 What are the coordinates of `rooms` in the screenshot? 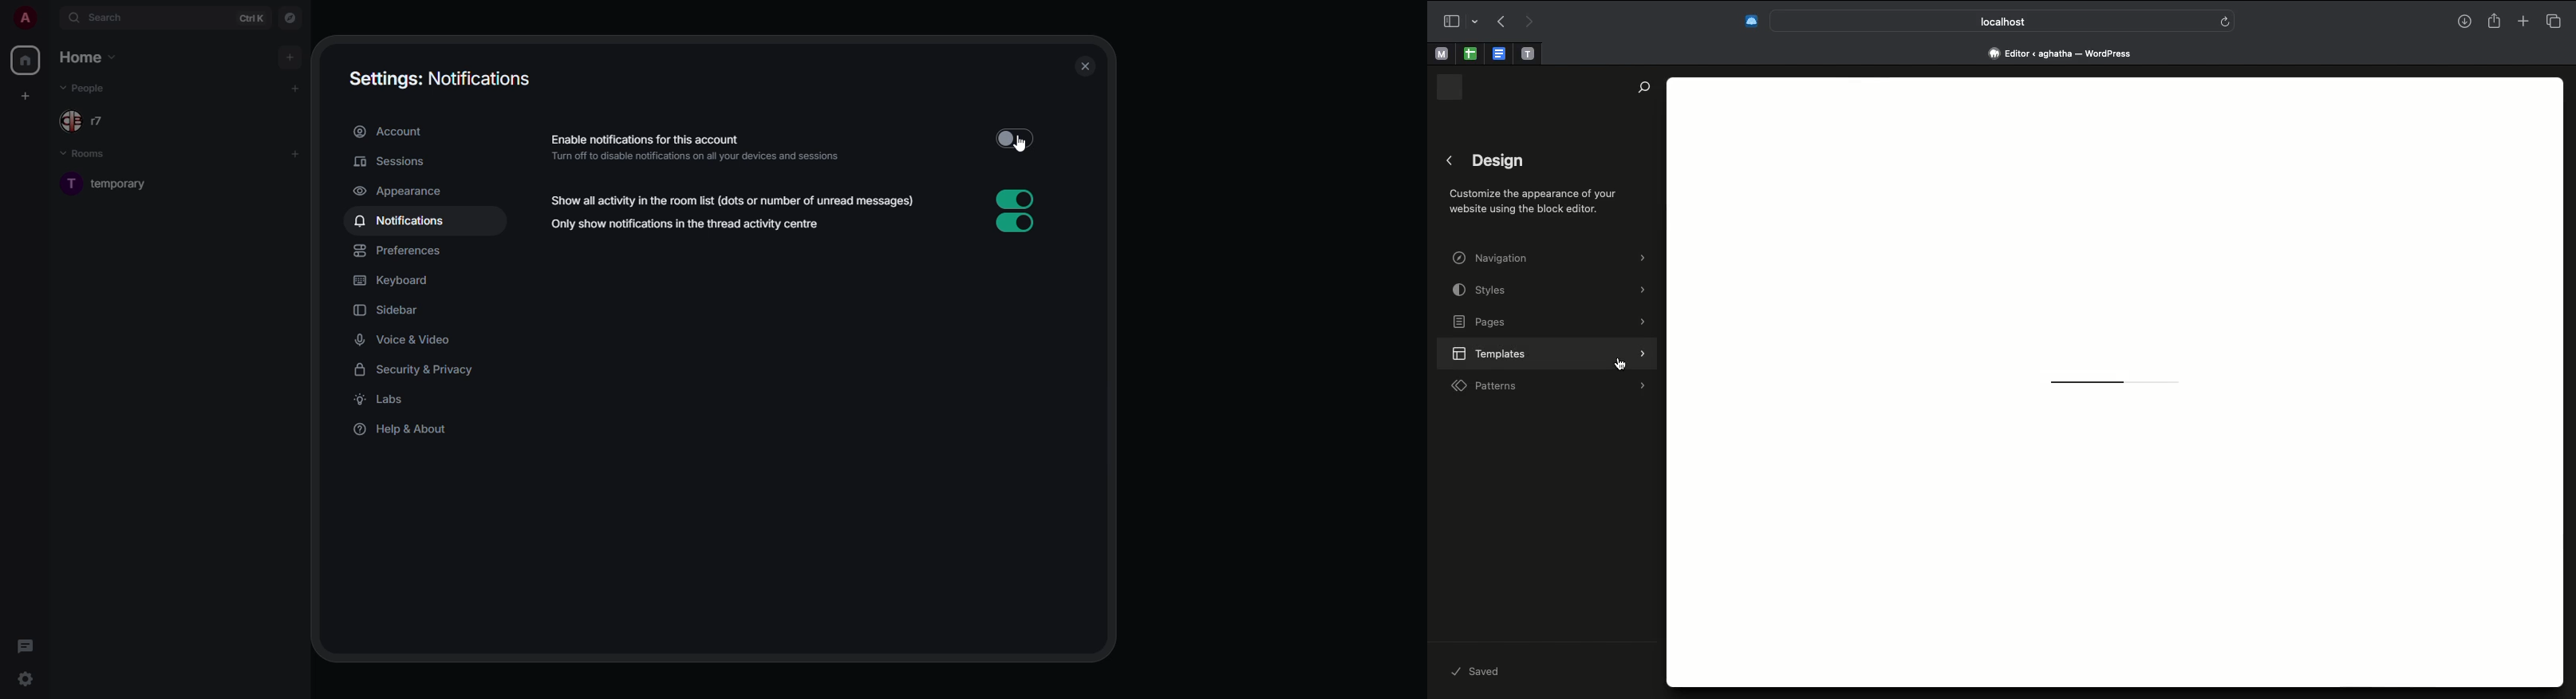 It's located at (92, 155).